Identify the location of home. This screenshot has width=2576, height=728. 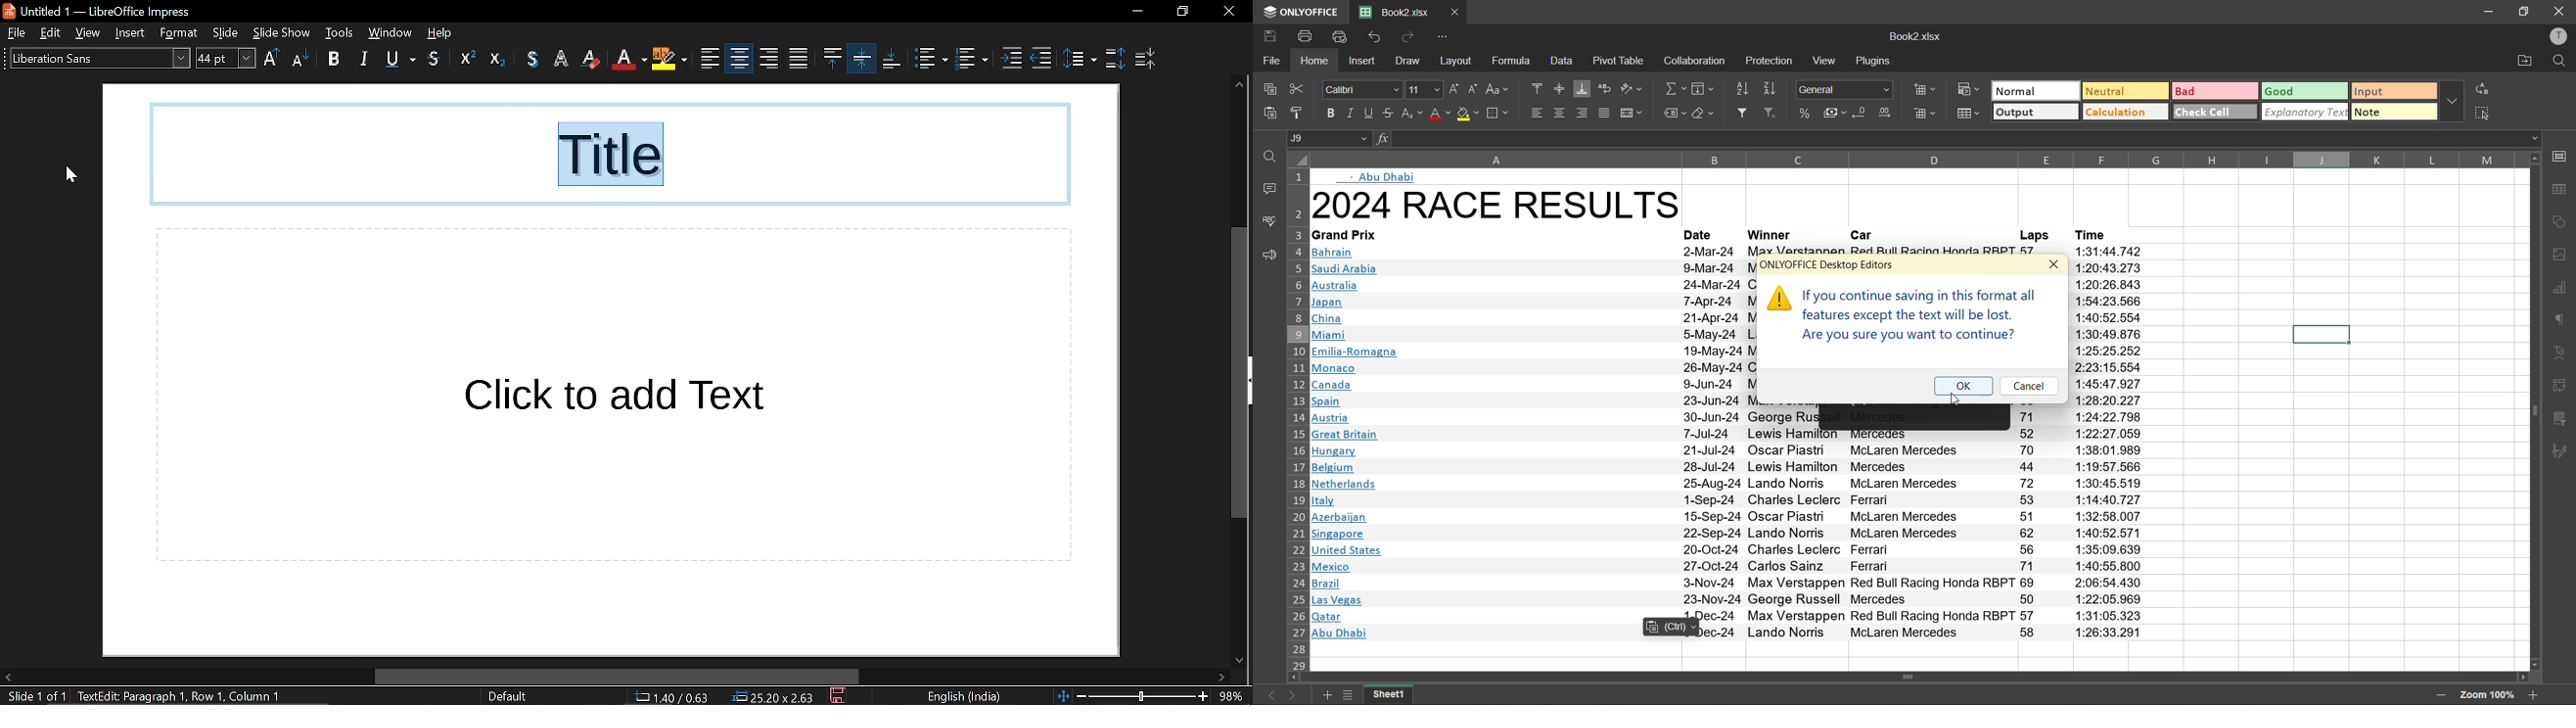
(1318, 62).